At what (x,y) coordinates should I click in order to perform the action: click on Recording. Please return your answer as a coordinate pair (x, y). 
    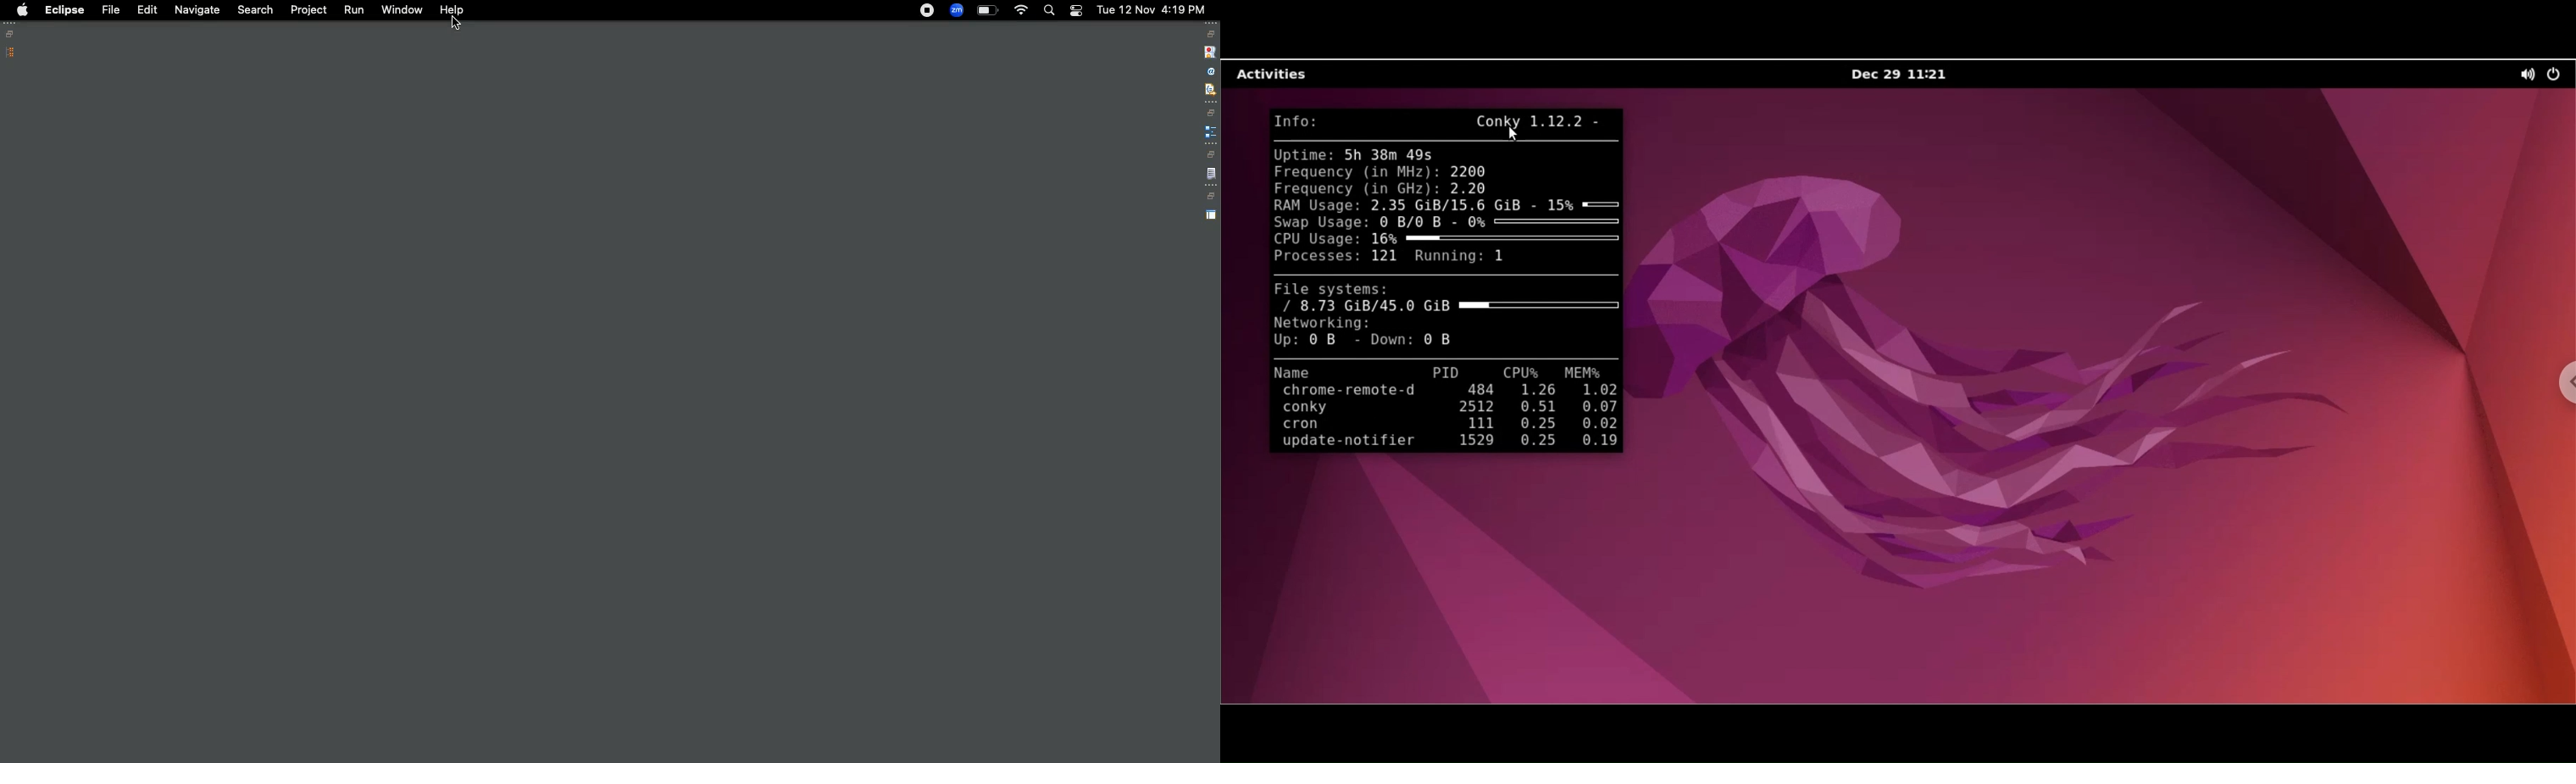
    Looking at the image, I should click on (927, 12).